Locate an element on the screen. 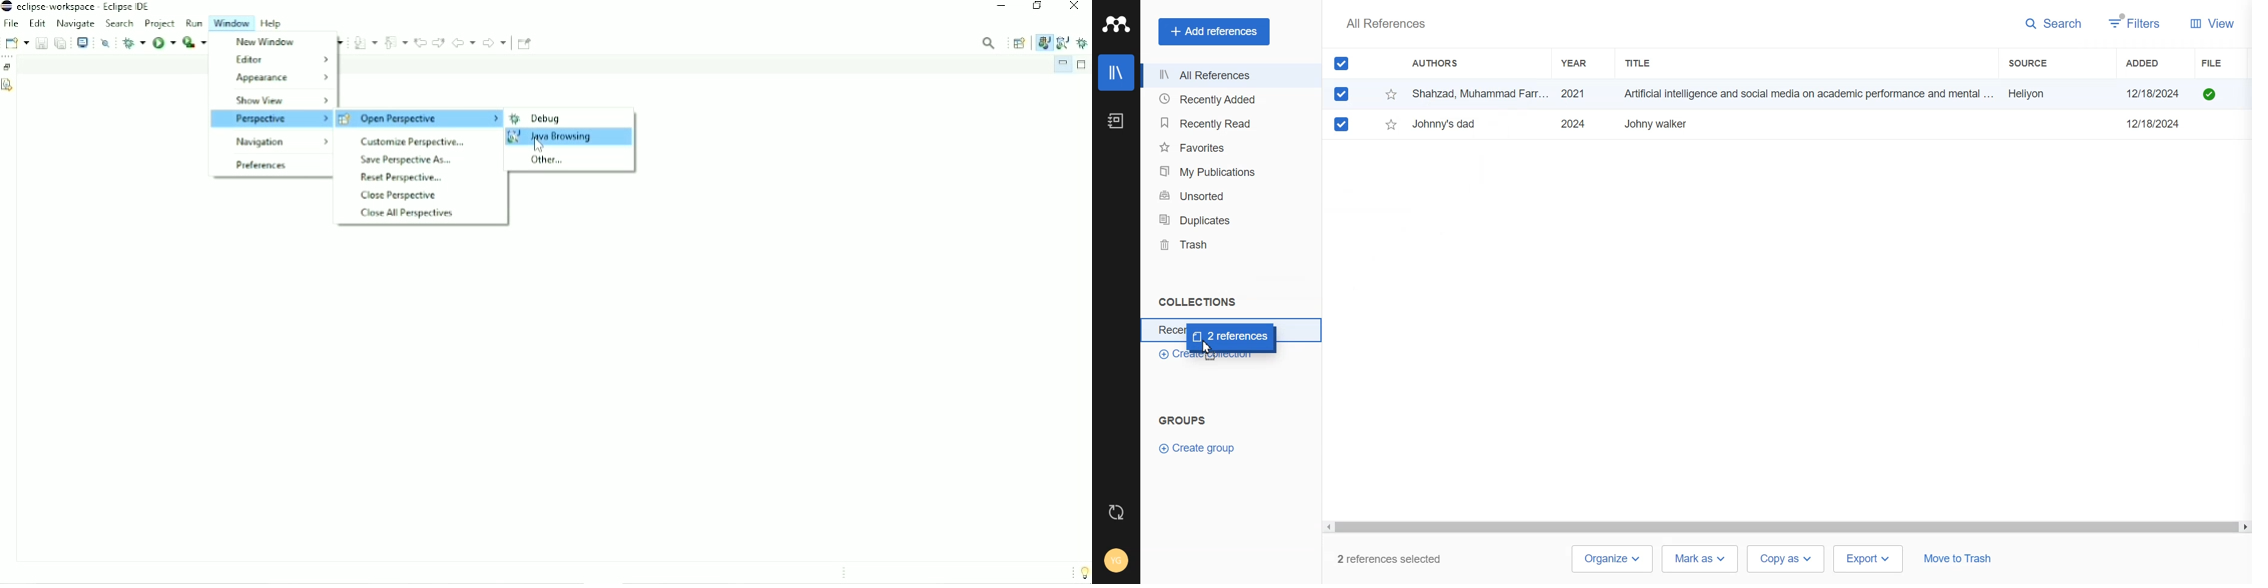  View is located at coordinates (2213, 22).